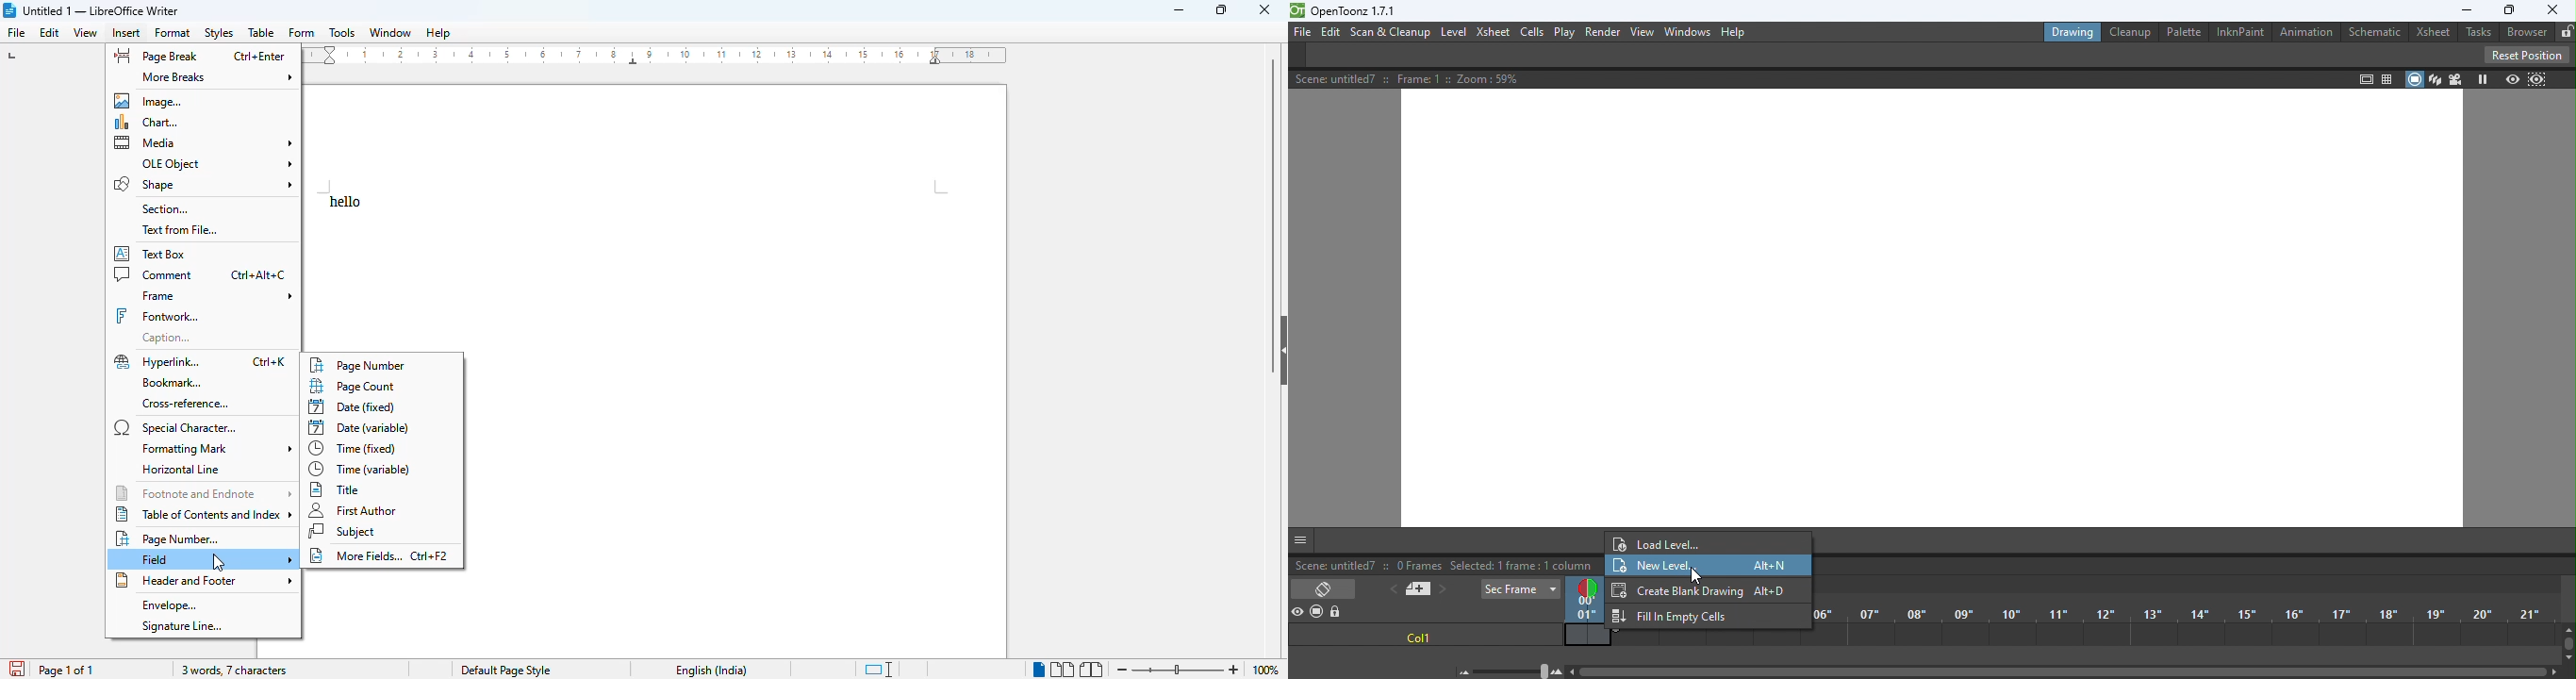 The width and height of the screenshot is (2576, 700). I want to click on envelope, so click(168, 604).